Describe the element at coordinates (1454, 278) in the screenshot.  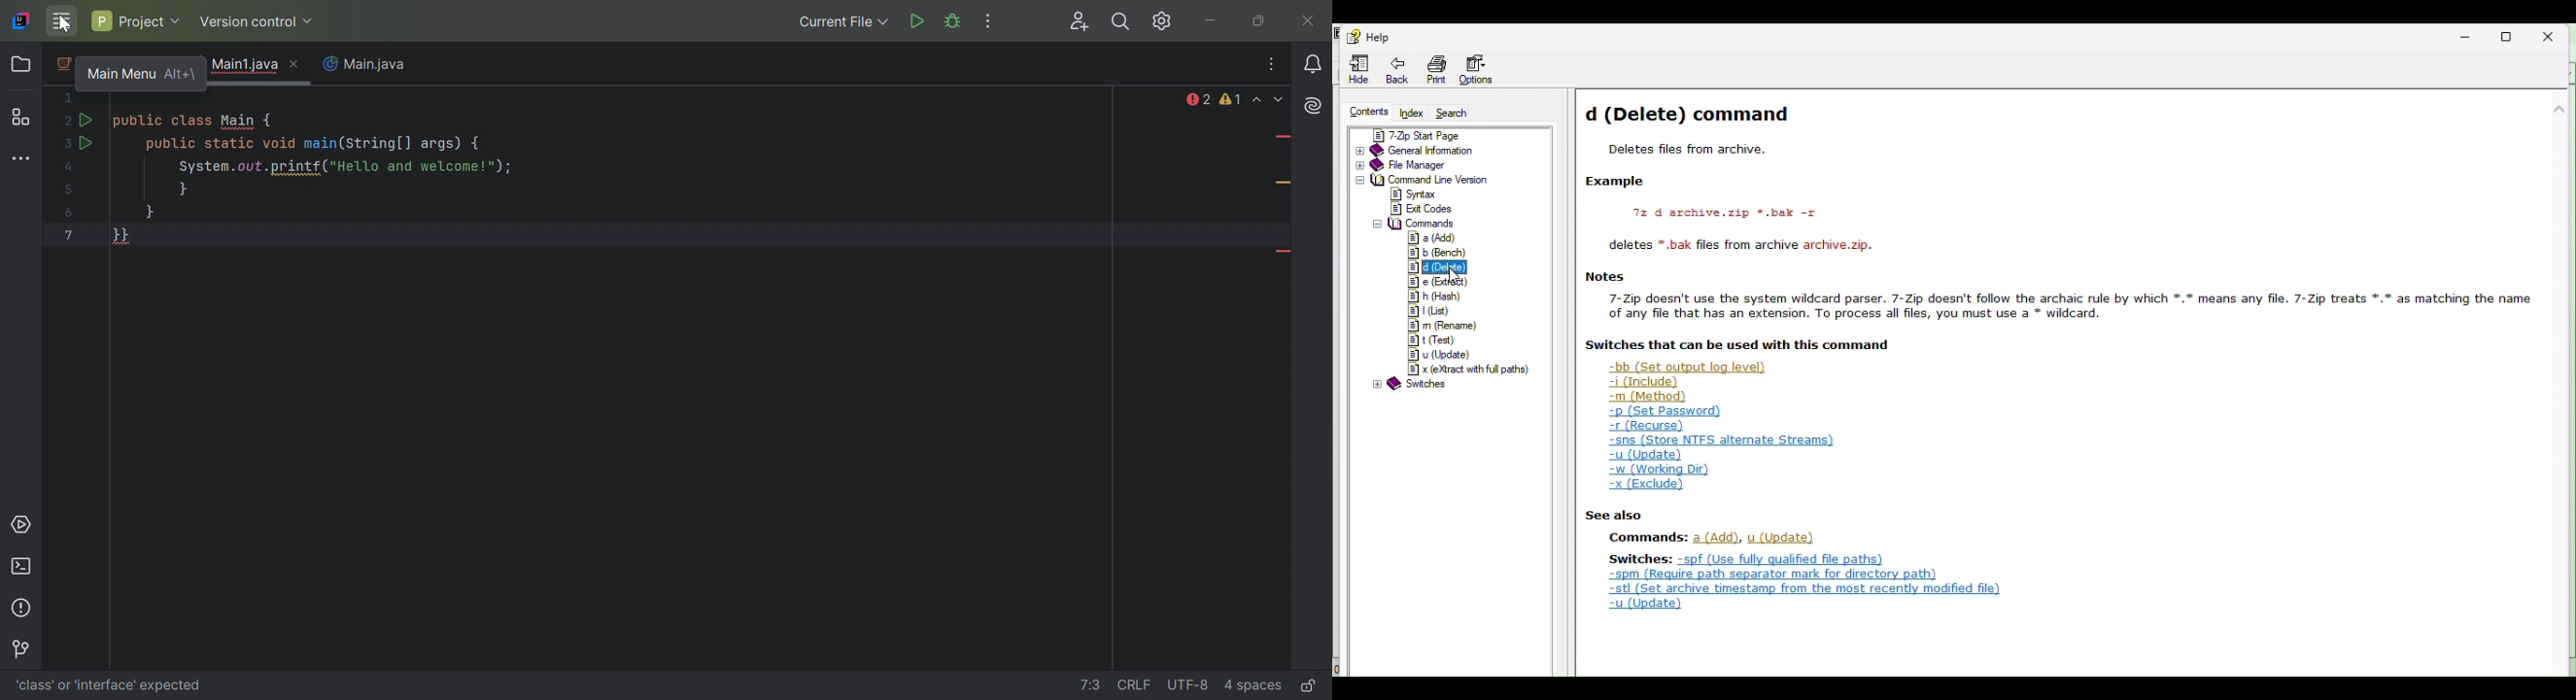
I see `cursor` at that location.